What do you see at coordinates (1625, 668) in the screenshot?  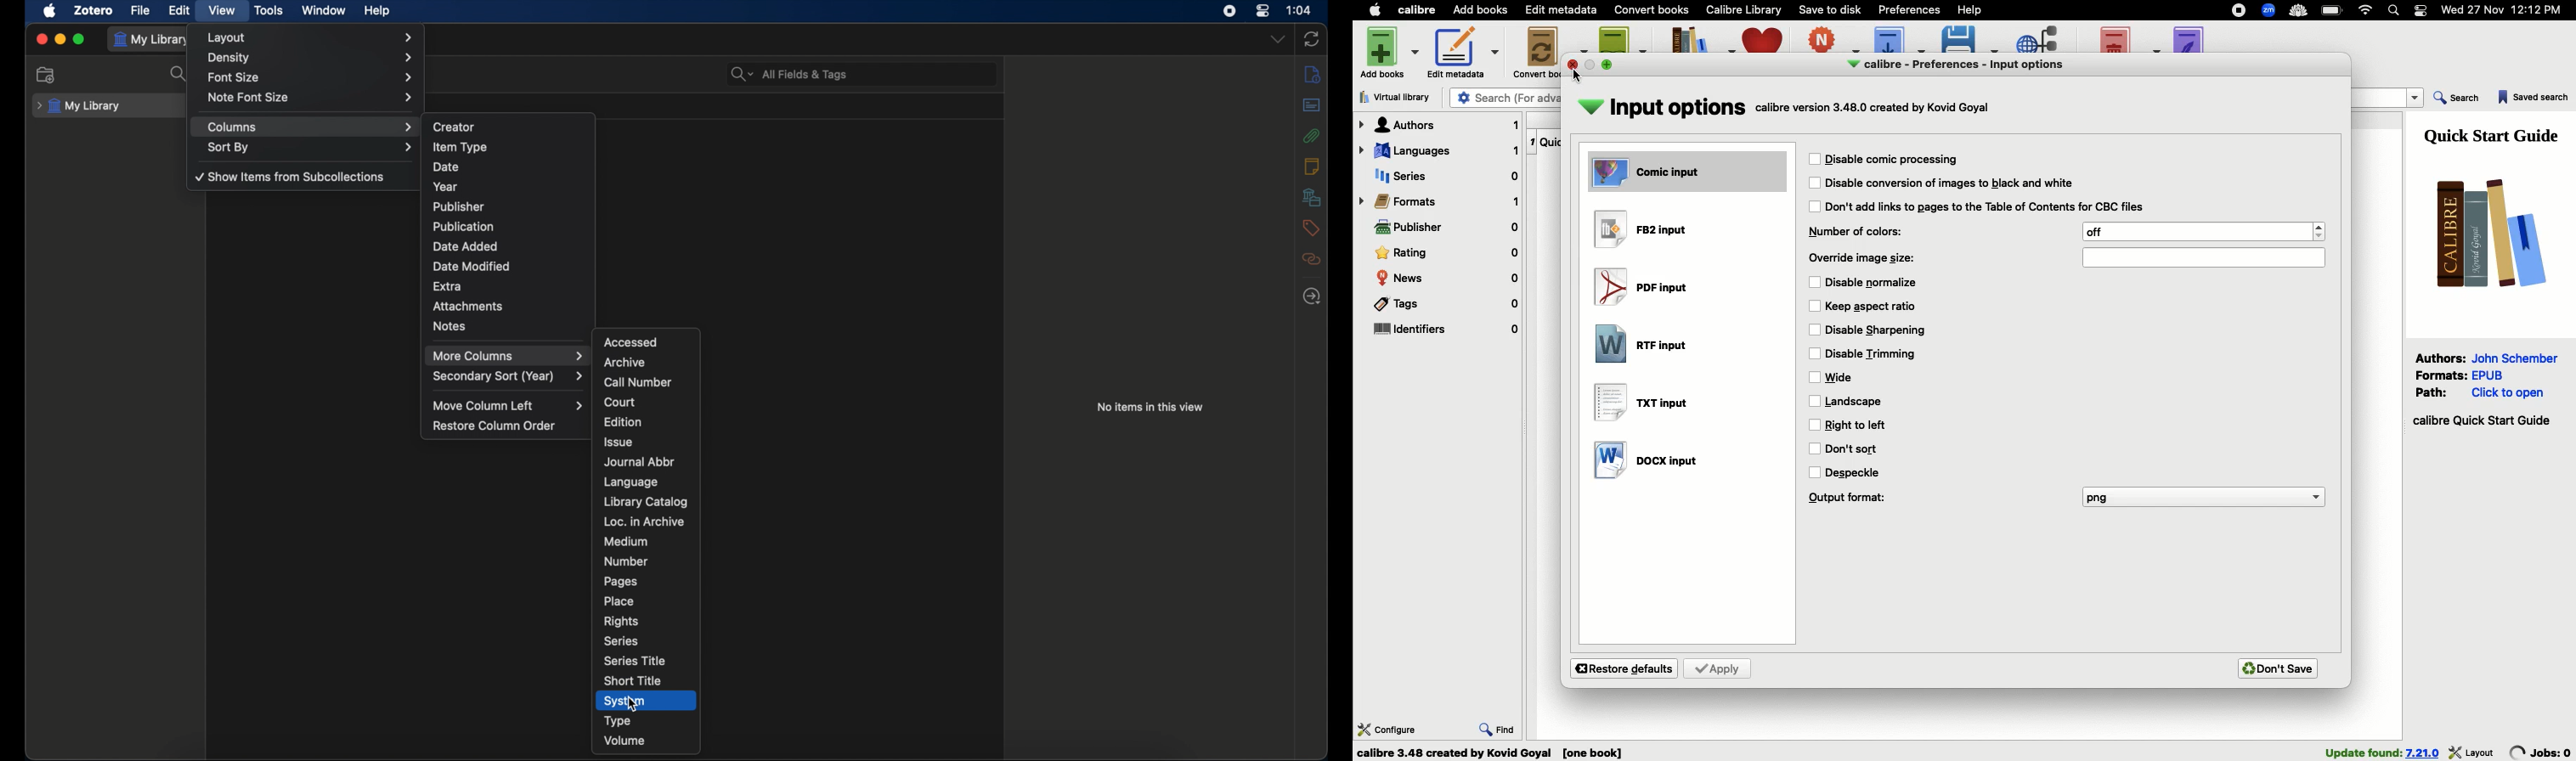 I see `Restore defaults` at bounding box center [1625, 668].